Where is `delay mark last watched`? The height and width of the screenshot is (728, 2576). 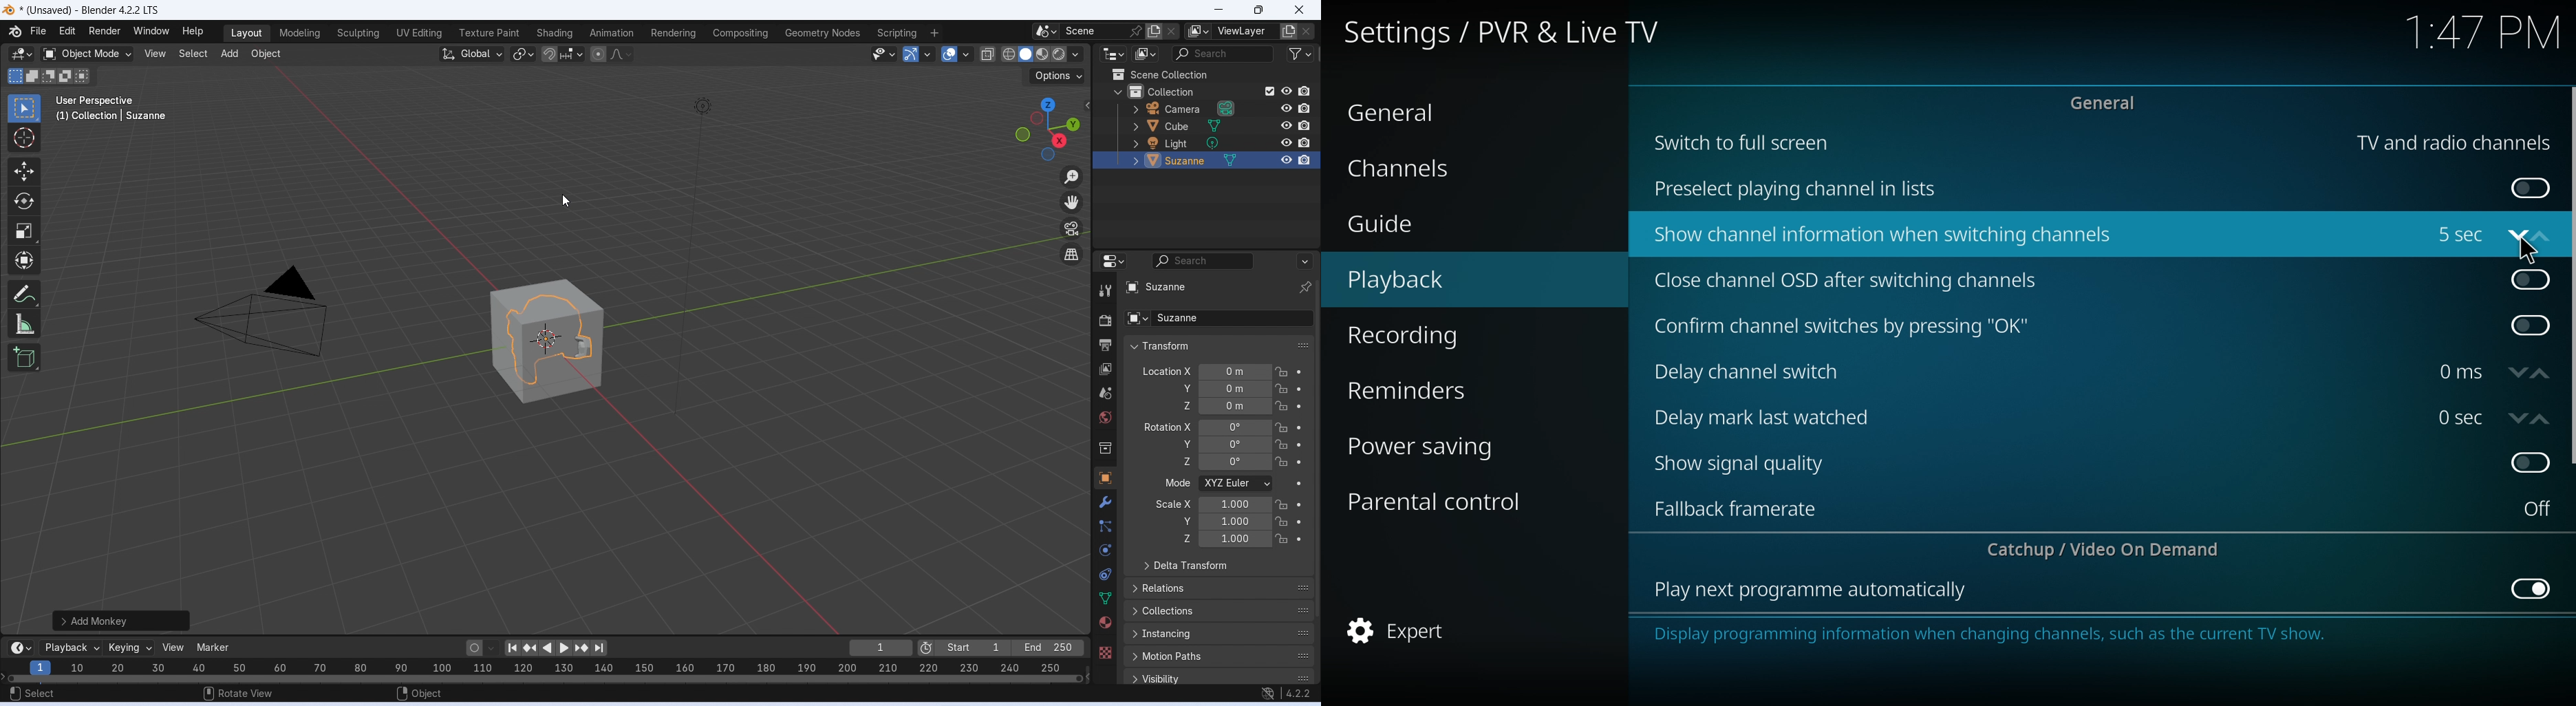 delay mark last watched is located at coordinates (1768, 416).